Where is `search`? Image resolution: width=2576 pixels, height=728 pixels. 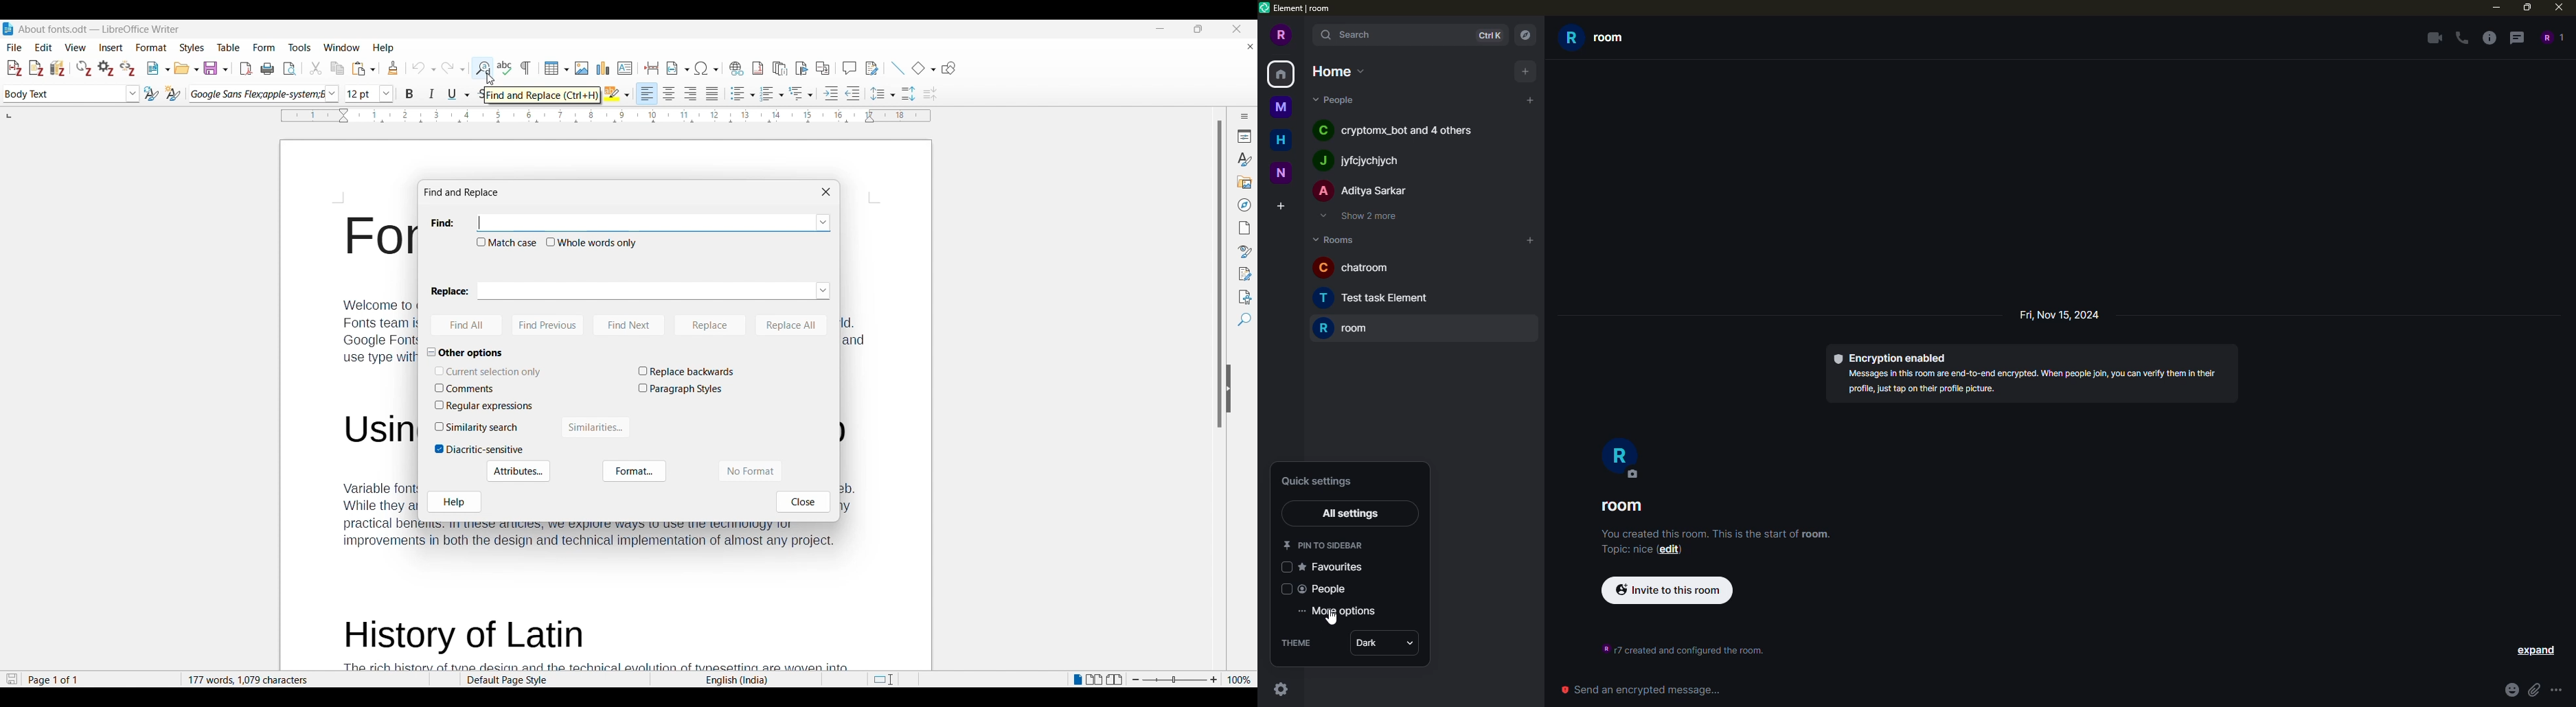
search is located at coordinates (1355, 35).